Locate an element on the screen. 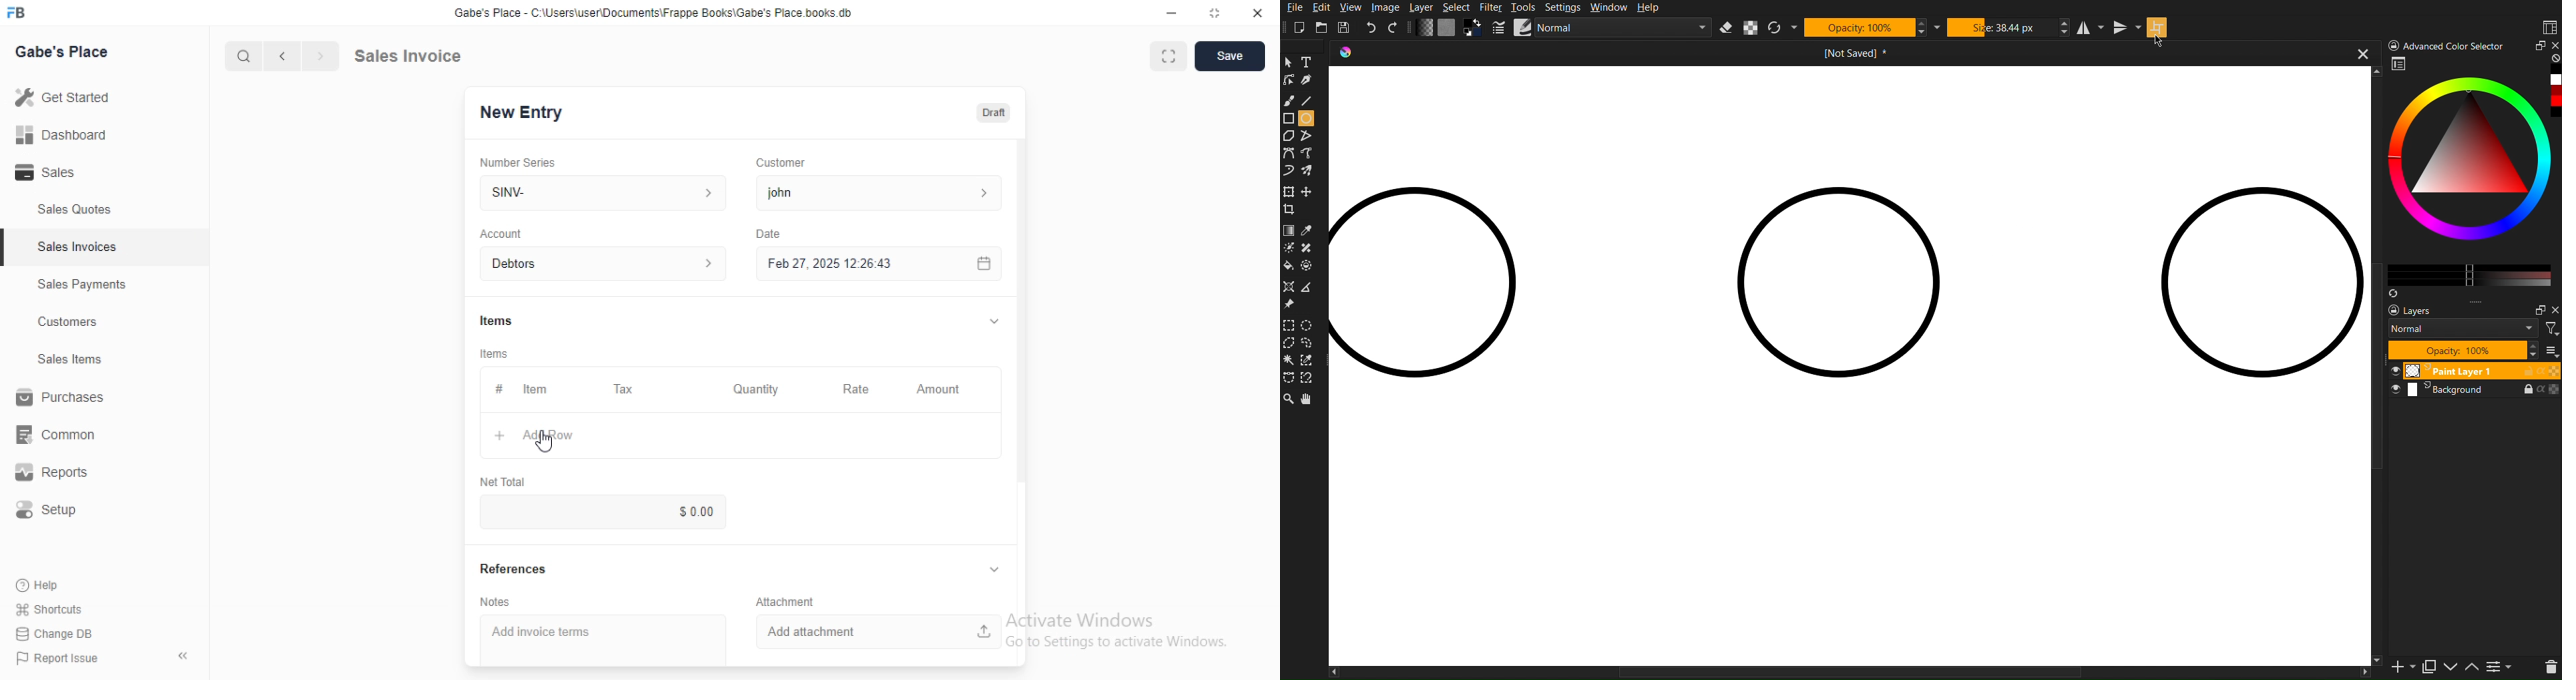  $0.00 is located at coordinates (696, 512).